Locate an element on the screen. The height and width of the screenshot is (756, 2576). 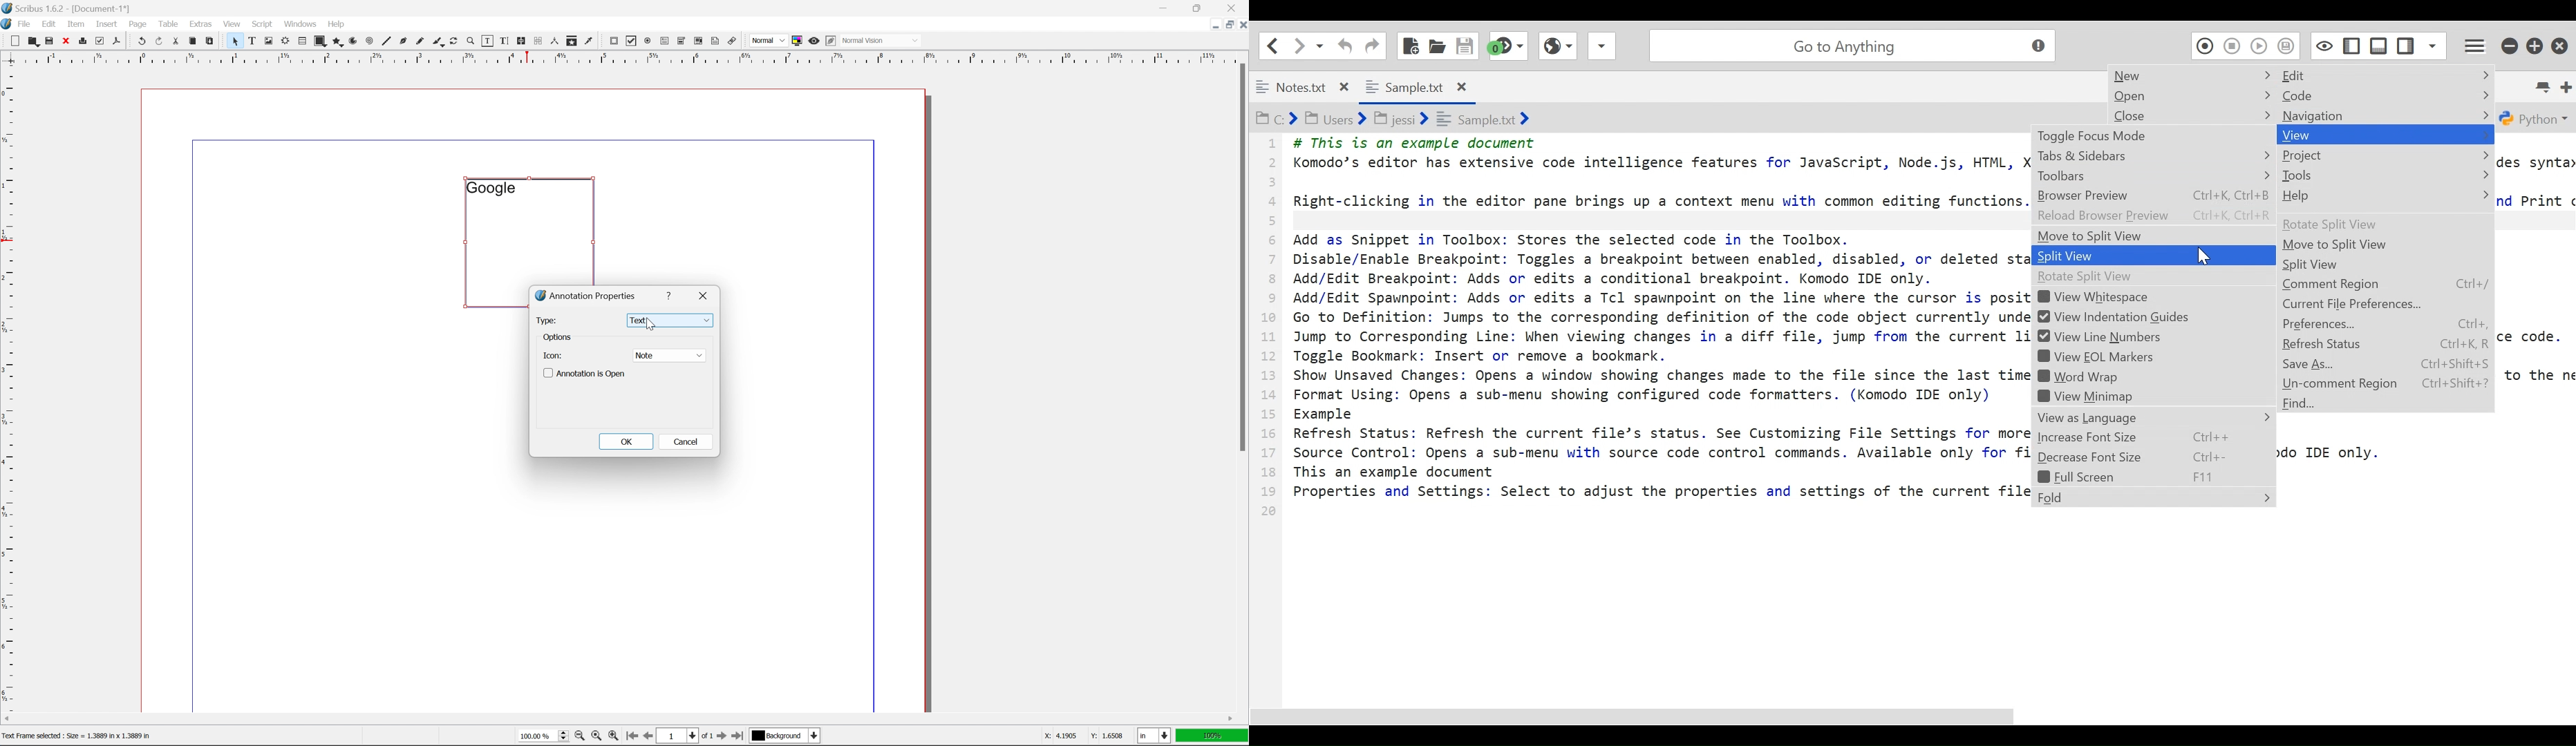
zoom in or zoom out is located at coordinates (471, 42).